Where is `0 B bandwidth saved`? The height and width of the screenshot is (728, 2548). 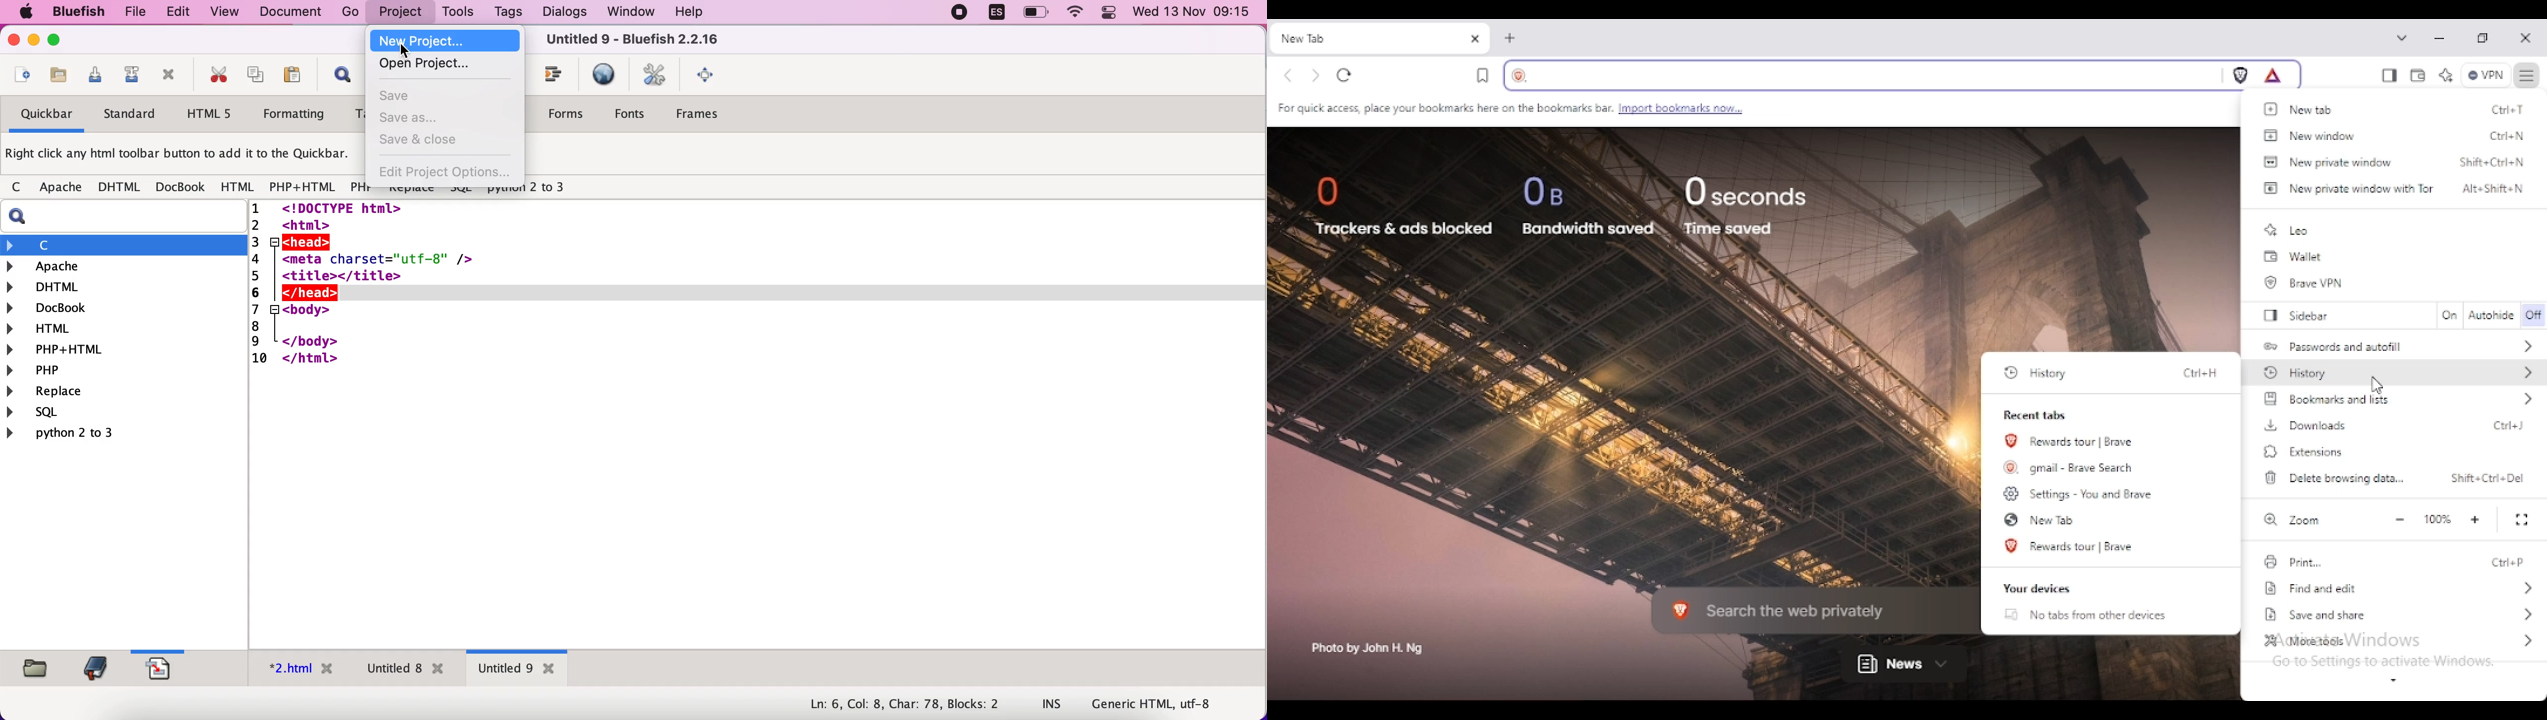
0 B bandwidth saved is located at coordinates (1589, 205).